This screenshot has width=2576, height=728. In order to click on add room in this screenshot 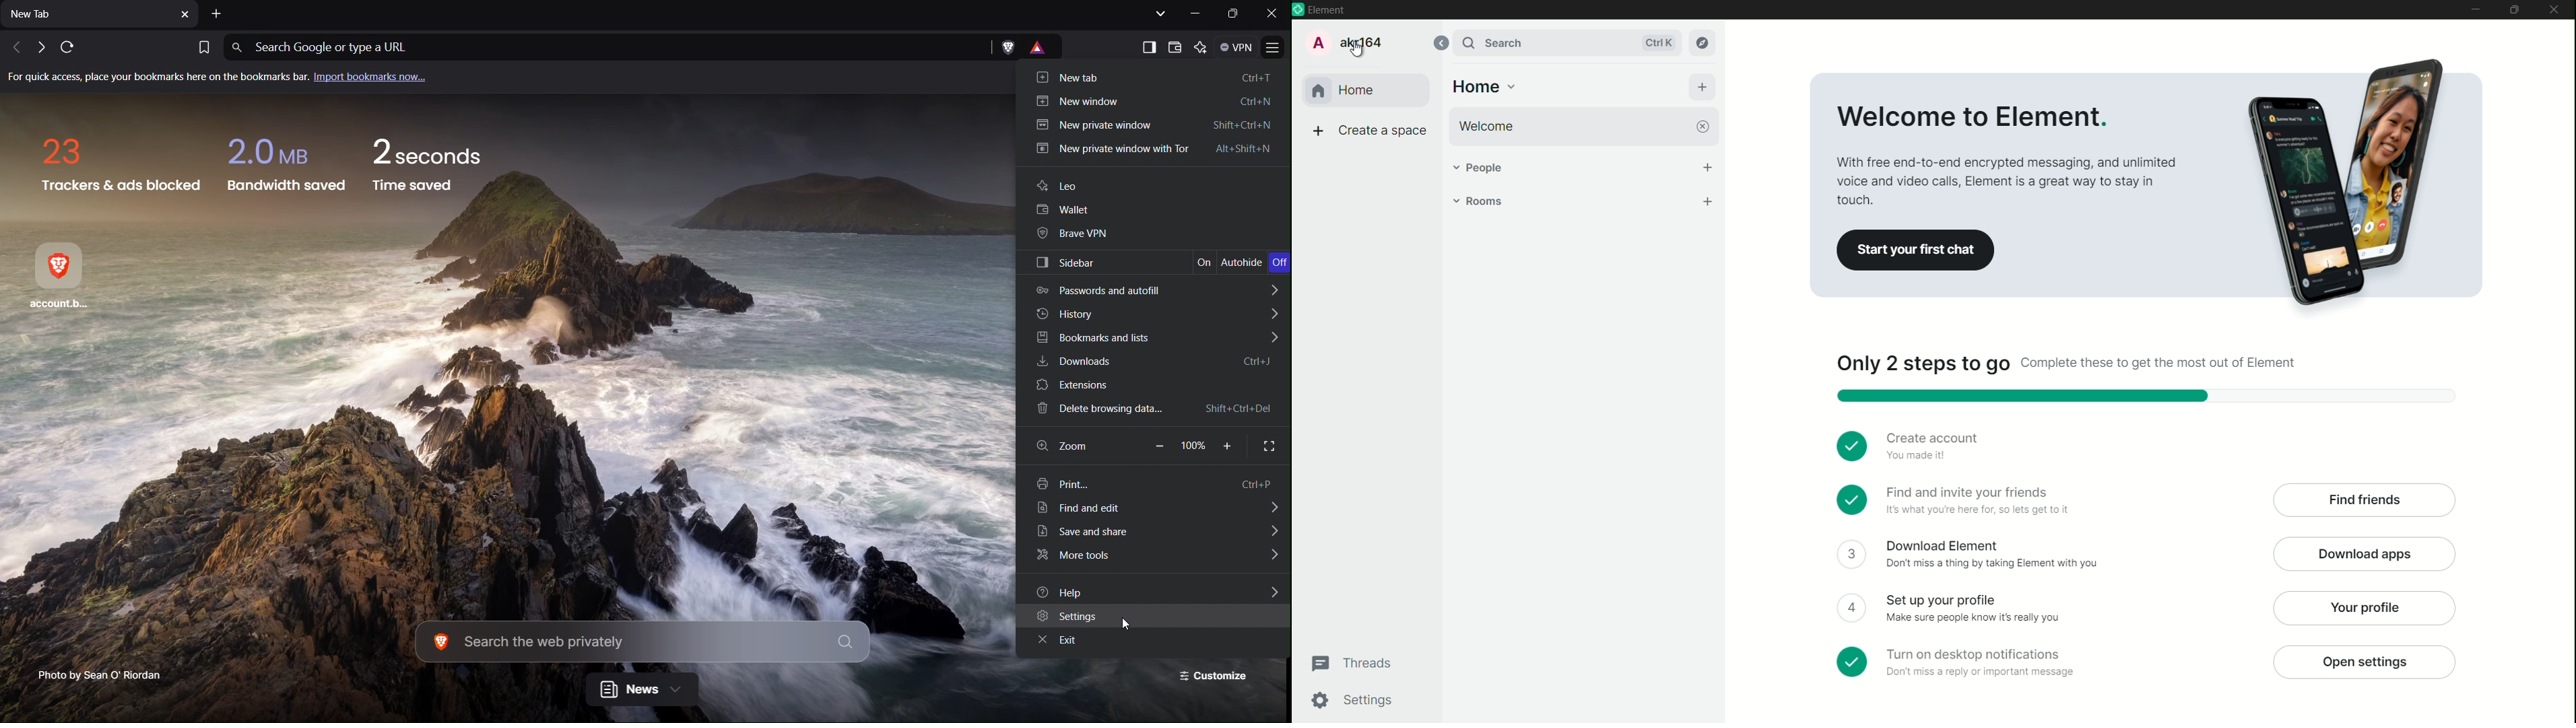, I will do `click(1708, 202)`.